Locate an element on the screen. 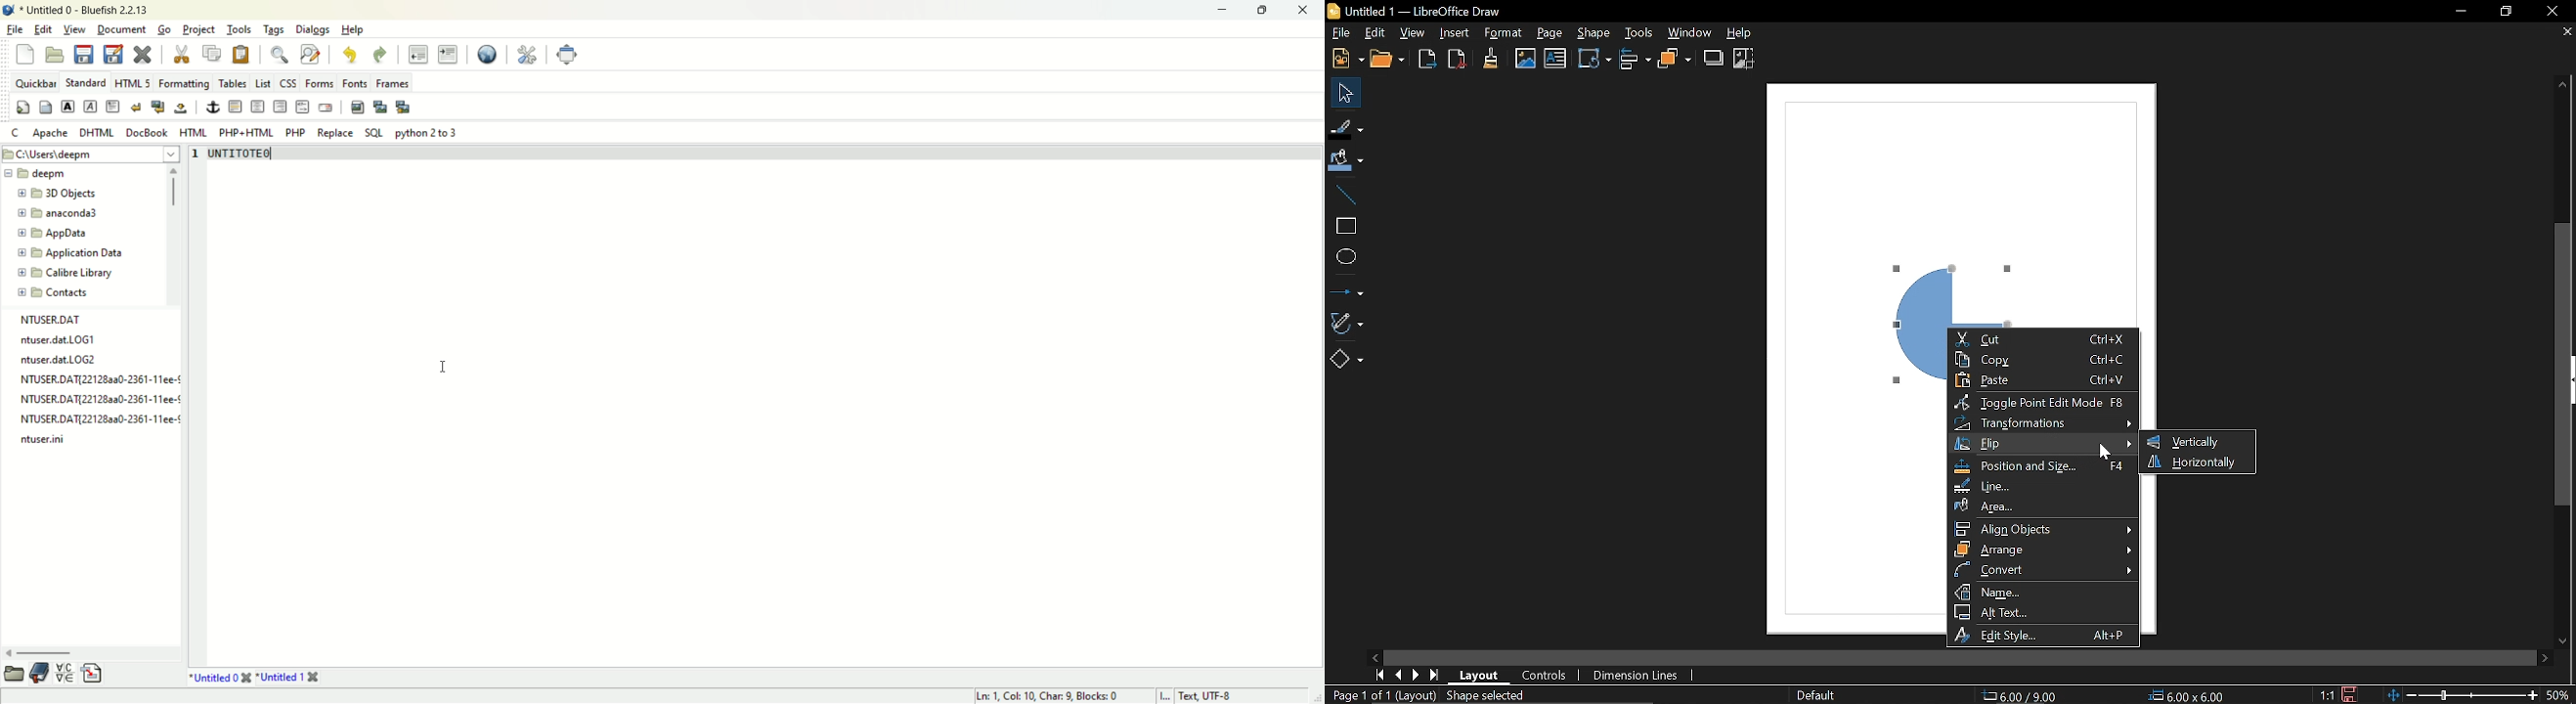 The image size is (2576, 728). Close document is located at coordinates (2563, 35).